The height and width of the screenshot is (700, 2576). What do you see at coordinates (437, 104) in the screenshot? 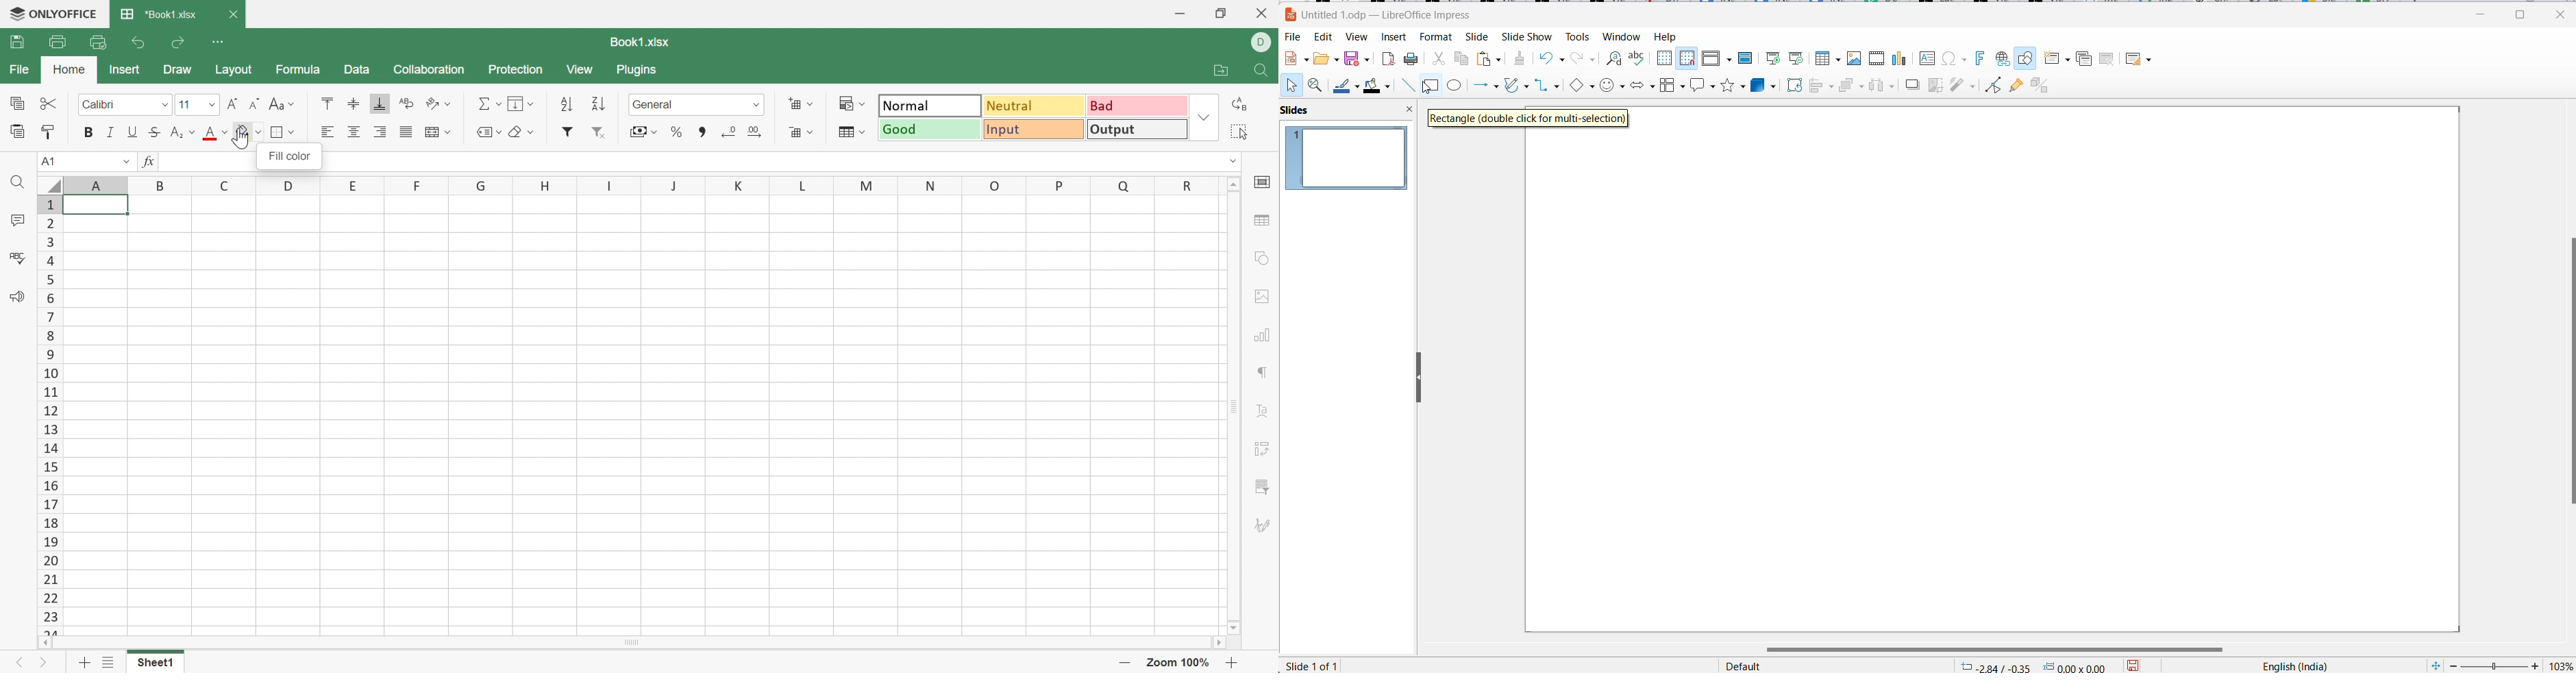
I see `Orientation` at bounding box center [437, 104].